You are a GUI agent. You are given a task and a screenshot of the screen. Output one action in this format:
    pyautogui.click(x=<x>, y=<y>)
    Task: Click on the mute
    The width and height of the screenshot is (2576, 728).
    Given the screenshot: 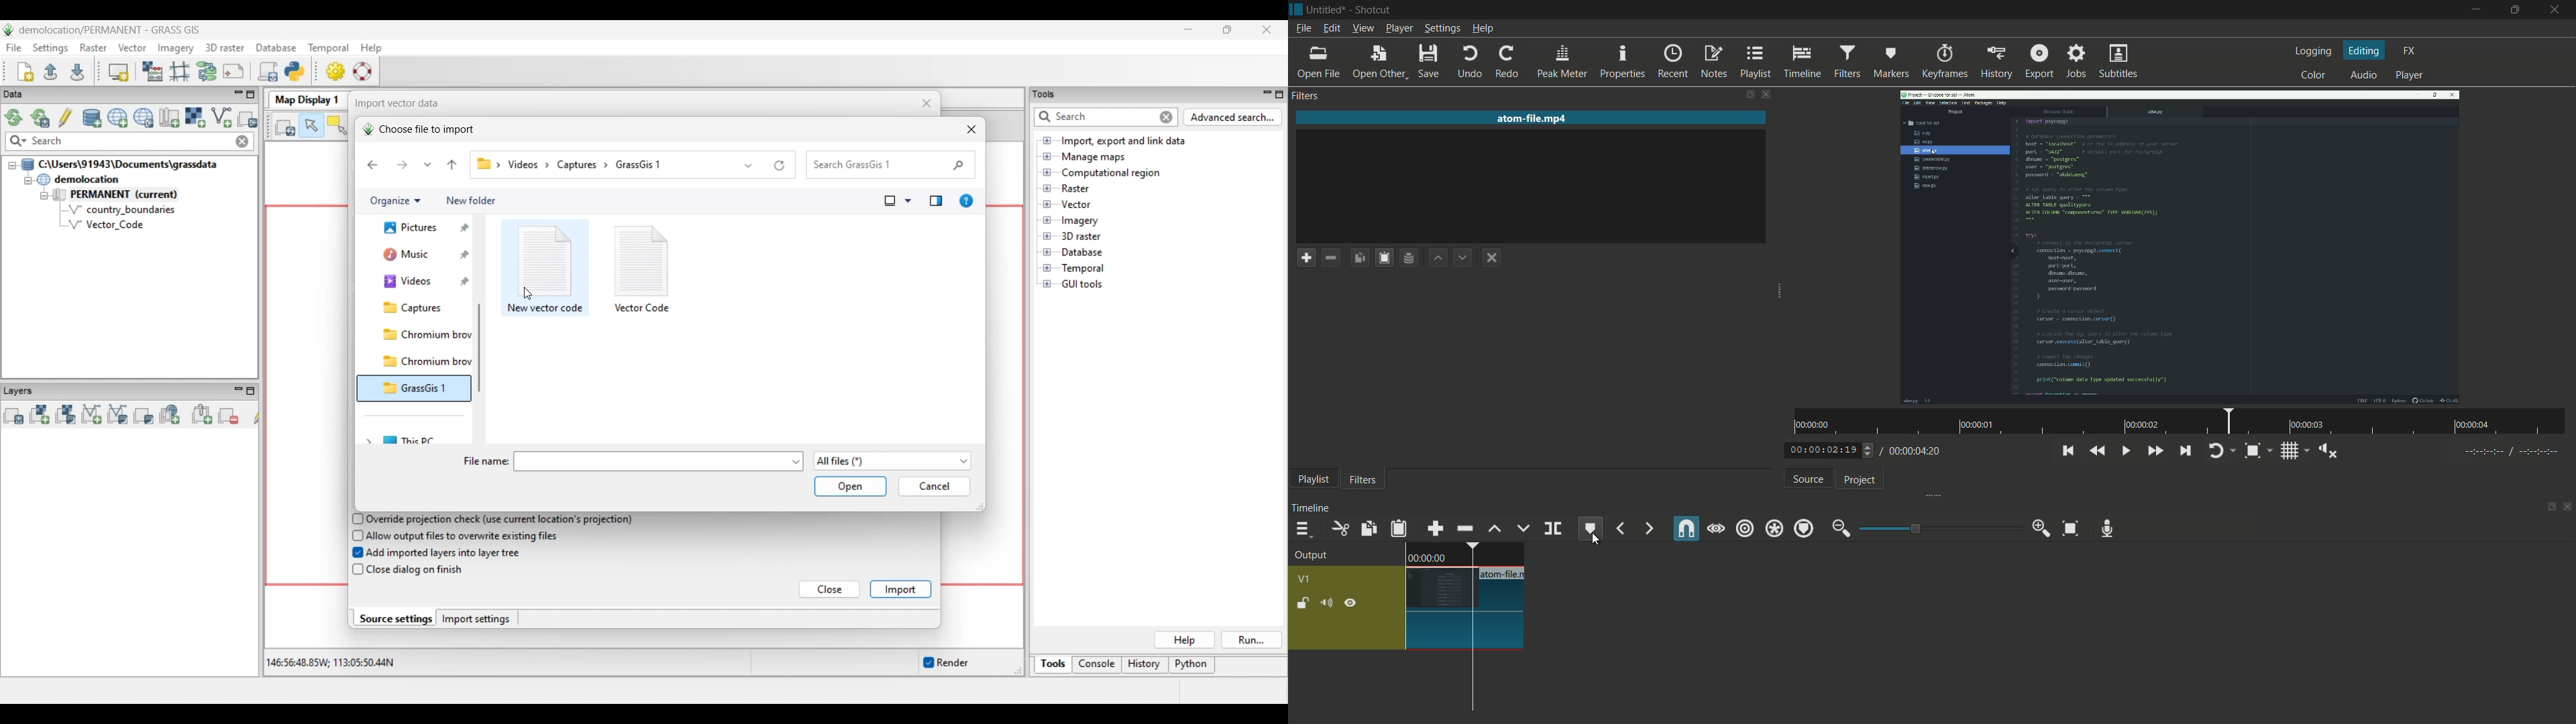 What is the action you would take?
    pyautogui.click(x=1326, y=603)
    